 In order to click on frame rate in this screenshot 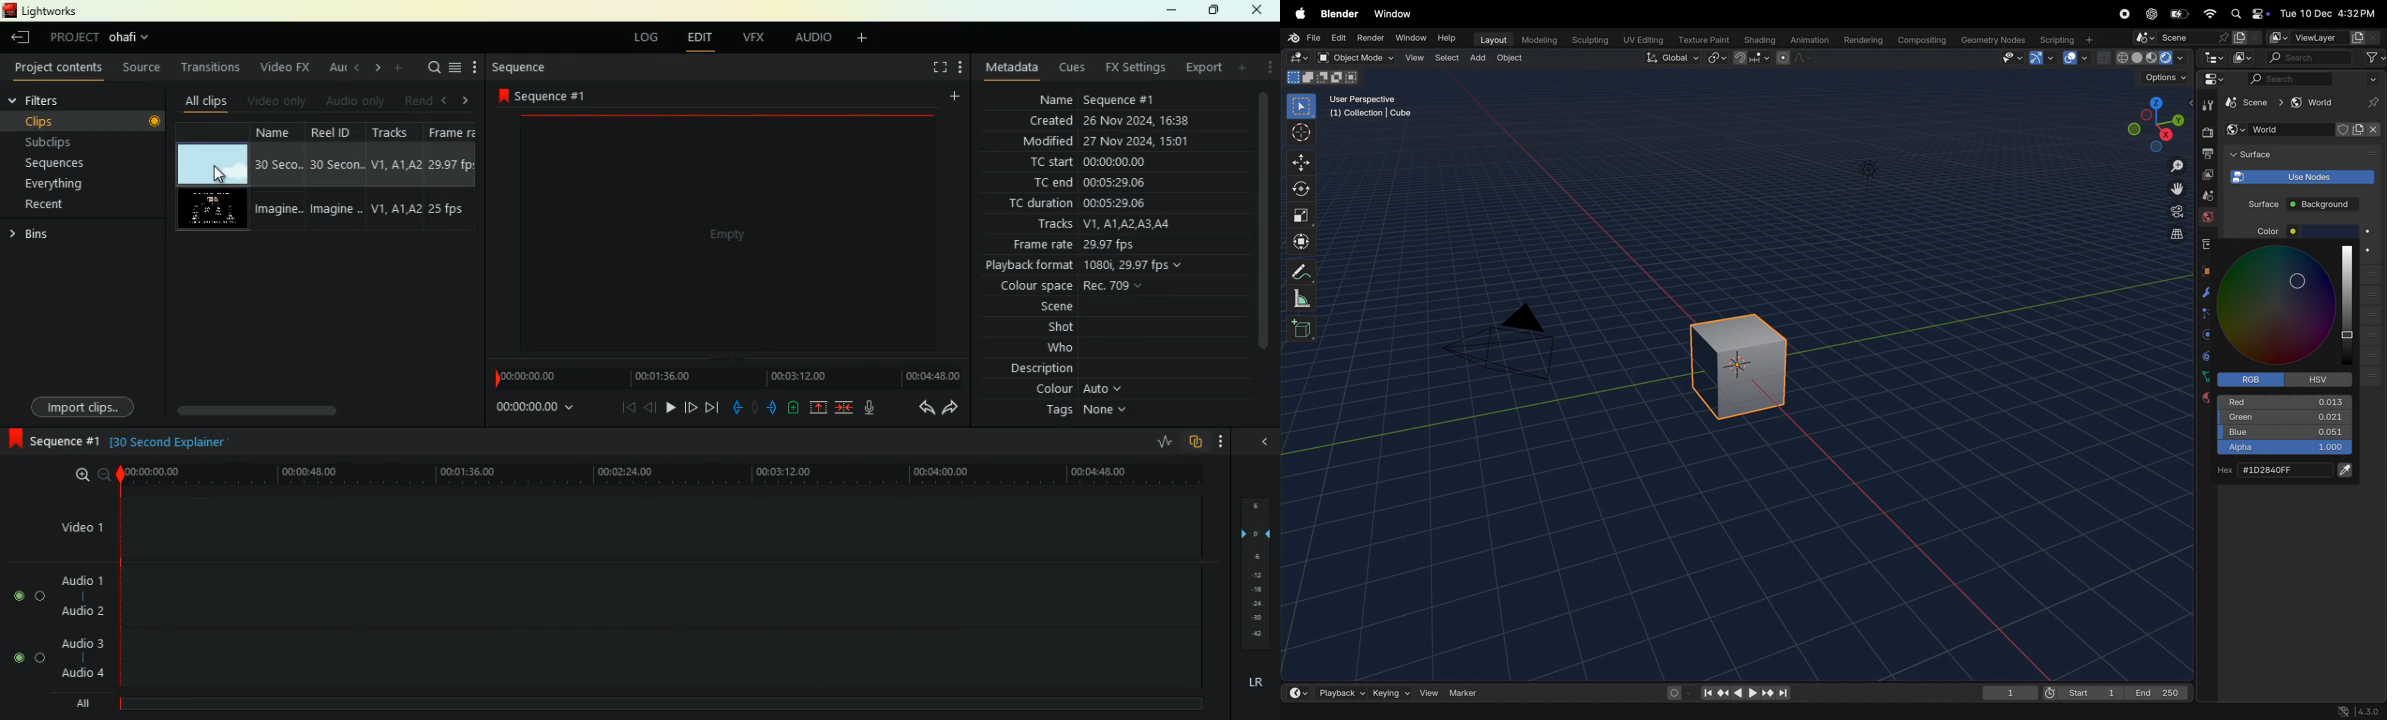, I will do `click(1103, 247)`.